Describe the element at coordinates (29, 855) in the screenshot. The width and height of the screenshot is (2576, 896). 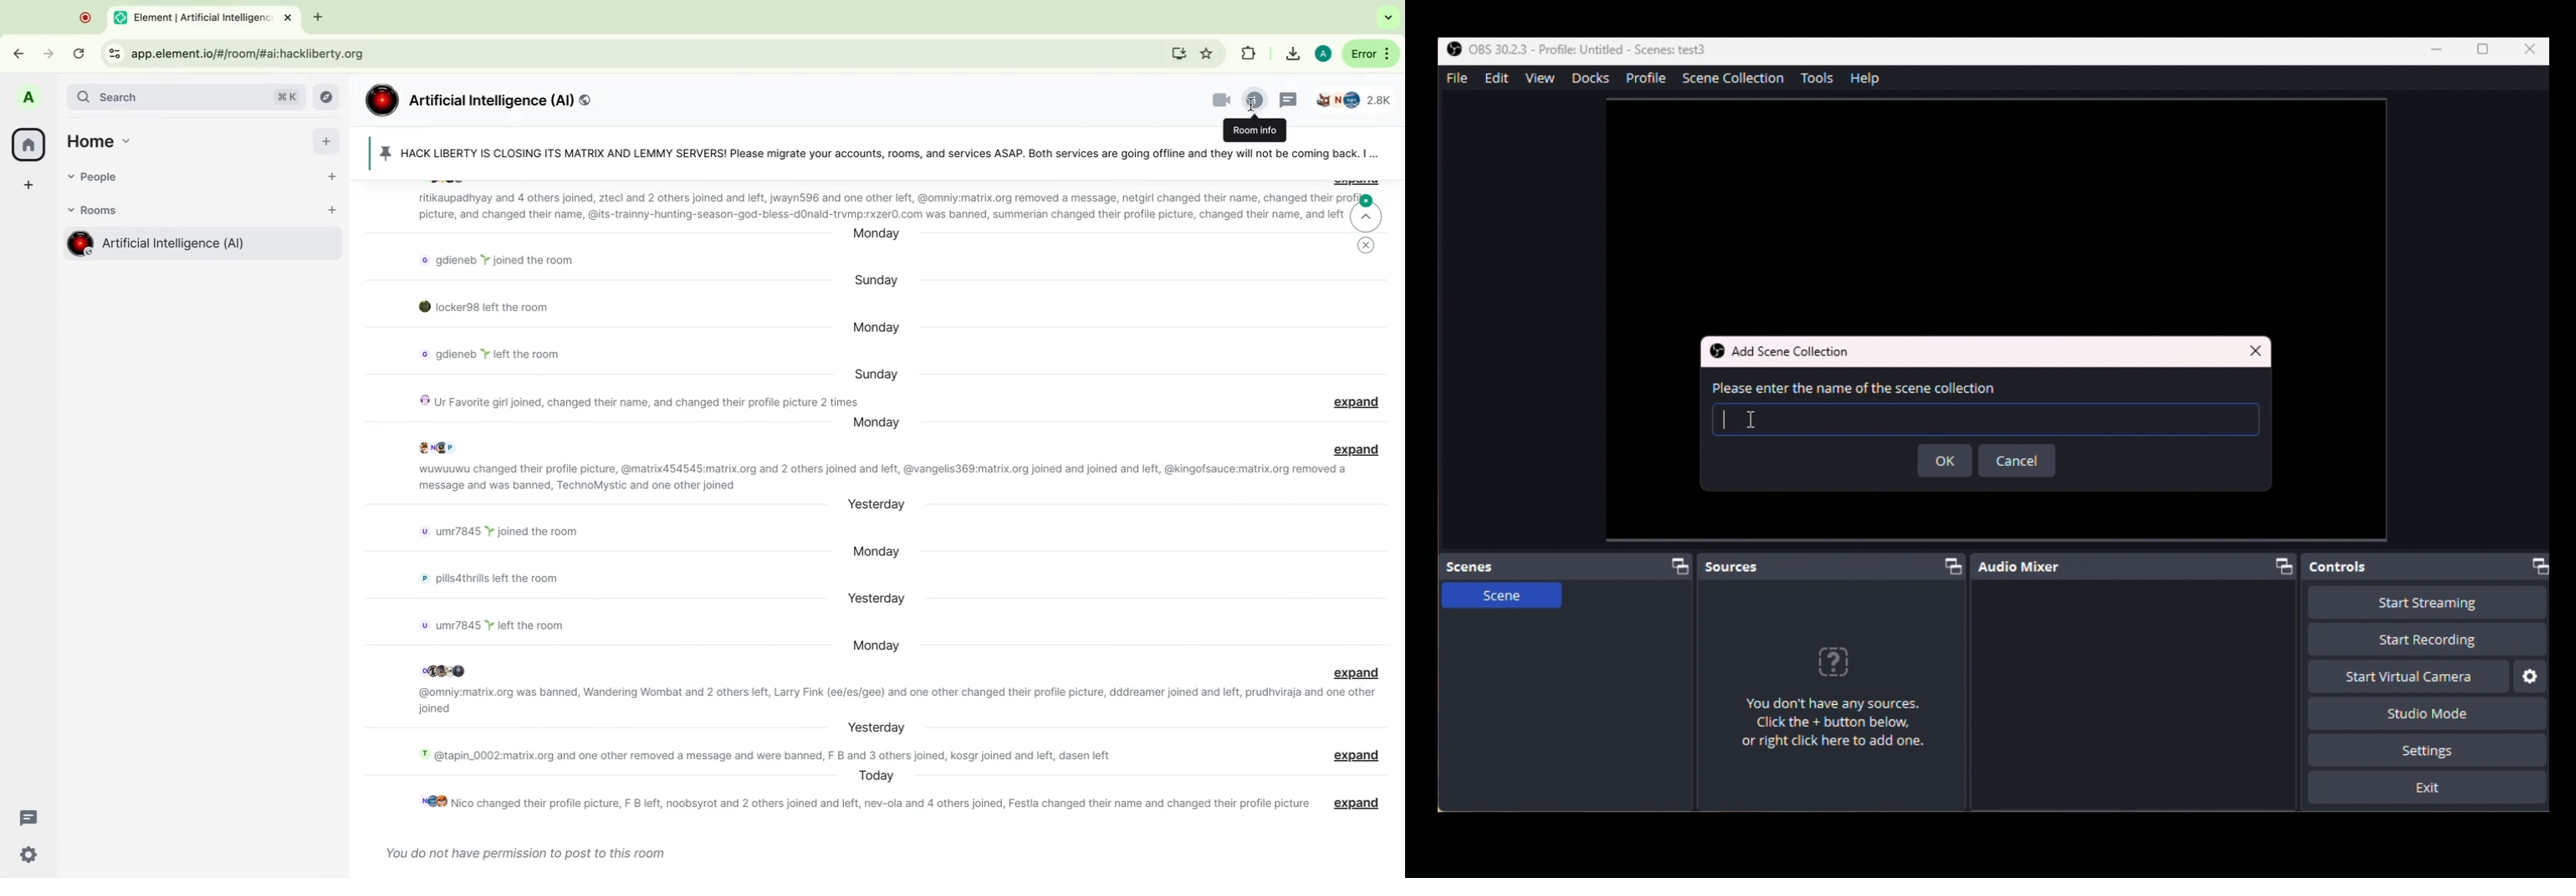
I see `quick settings` at that location.